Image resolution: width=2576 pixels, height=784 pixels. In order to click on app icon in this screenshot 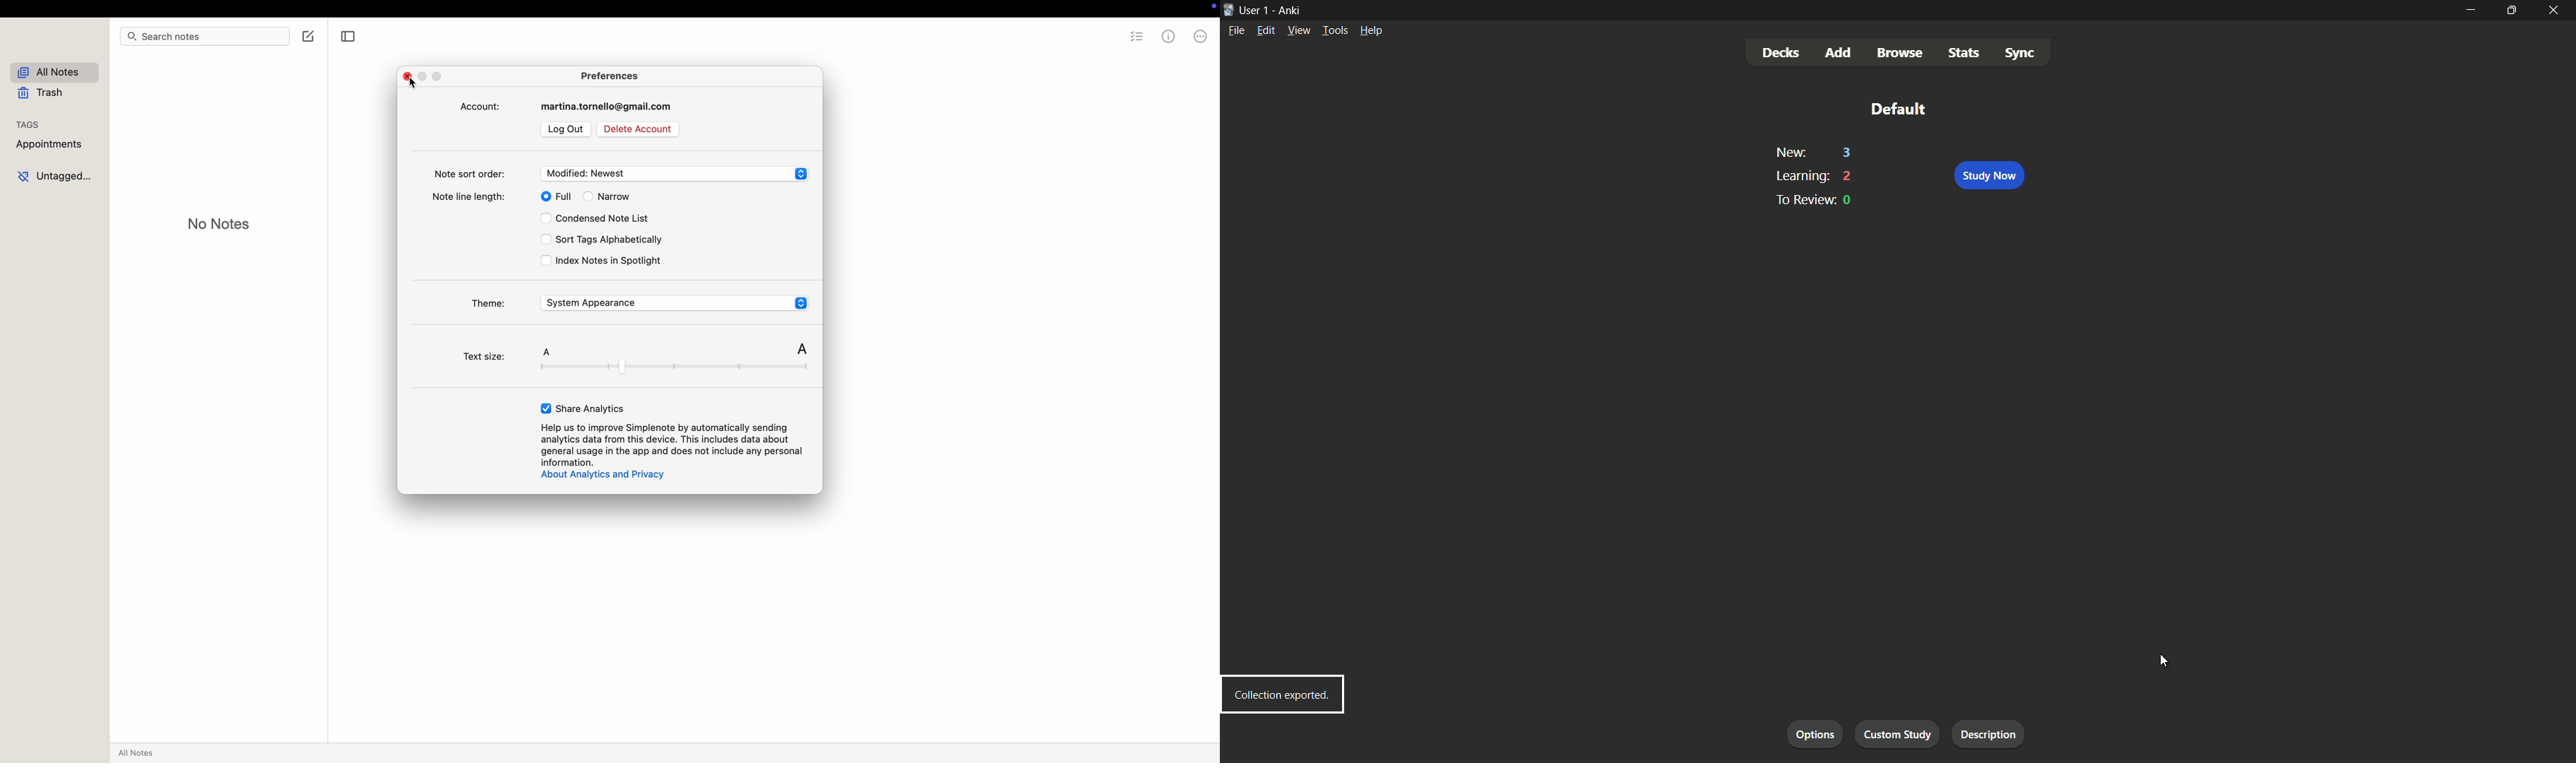, I will do `click(1228, 11)`.